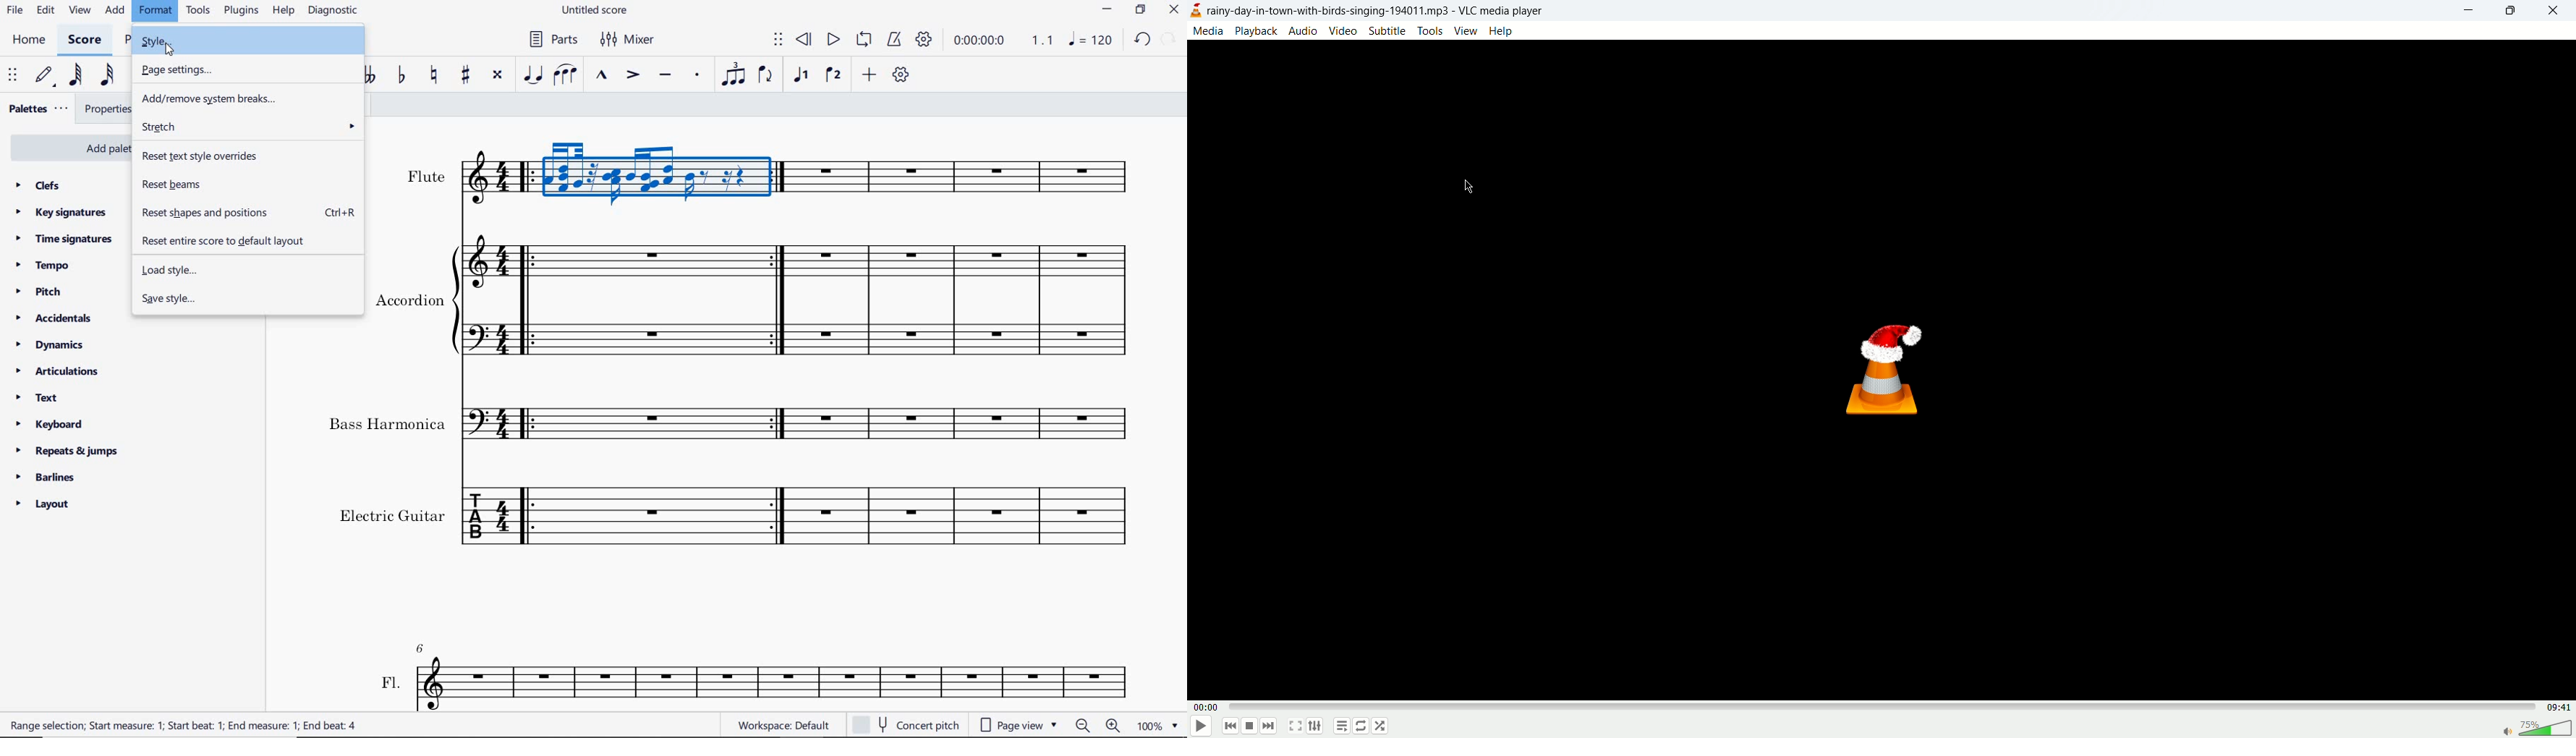 The width and height of the screenshot is (2576, 756). Describe the element at coordinates (1879, 707) in the screenshot. I see `progress bar` at that location.